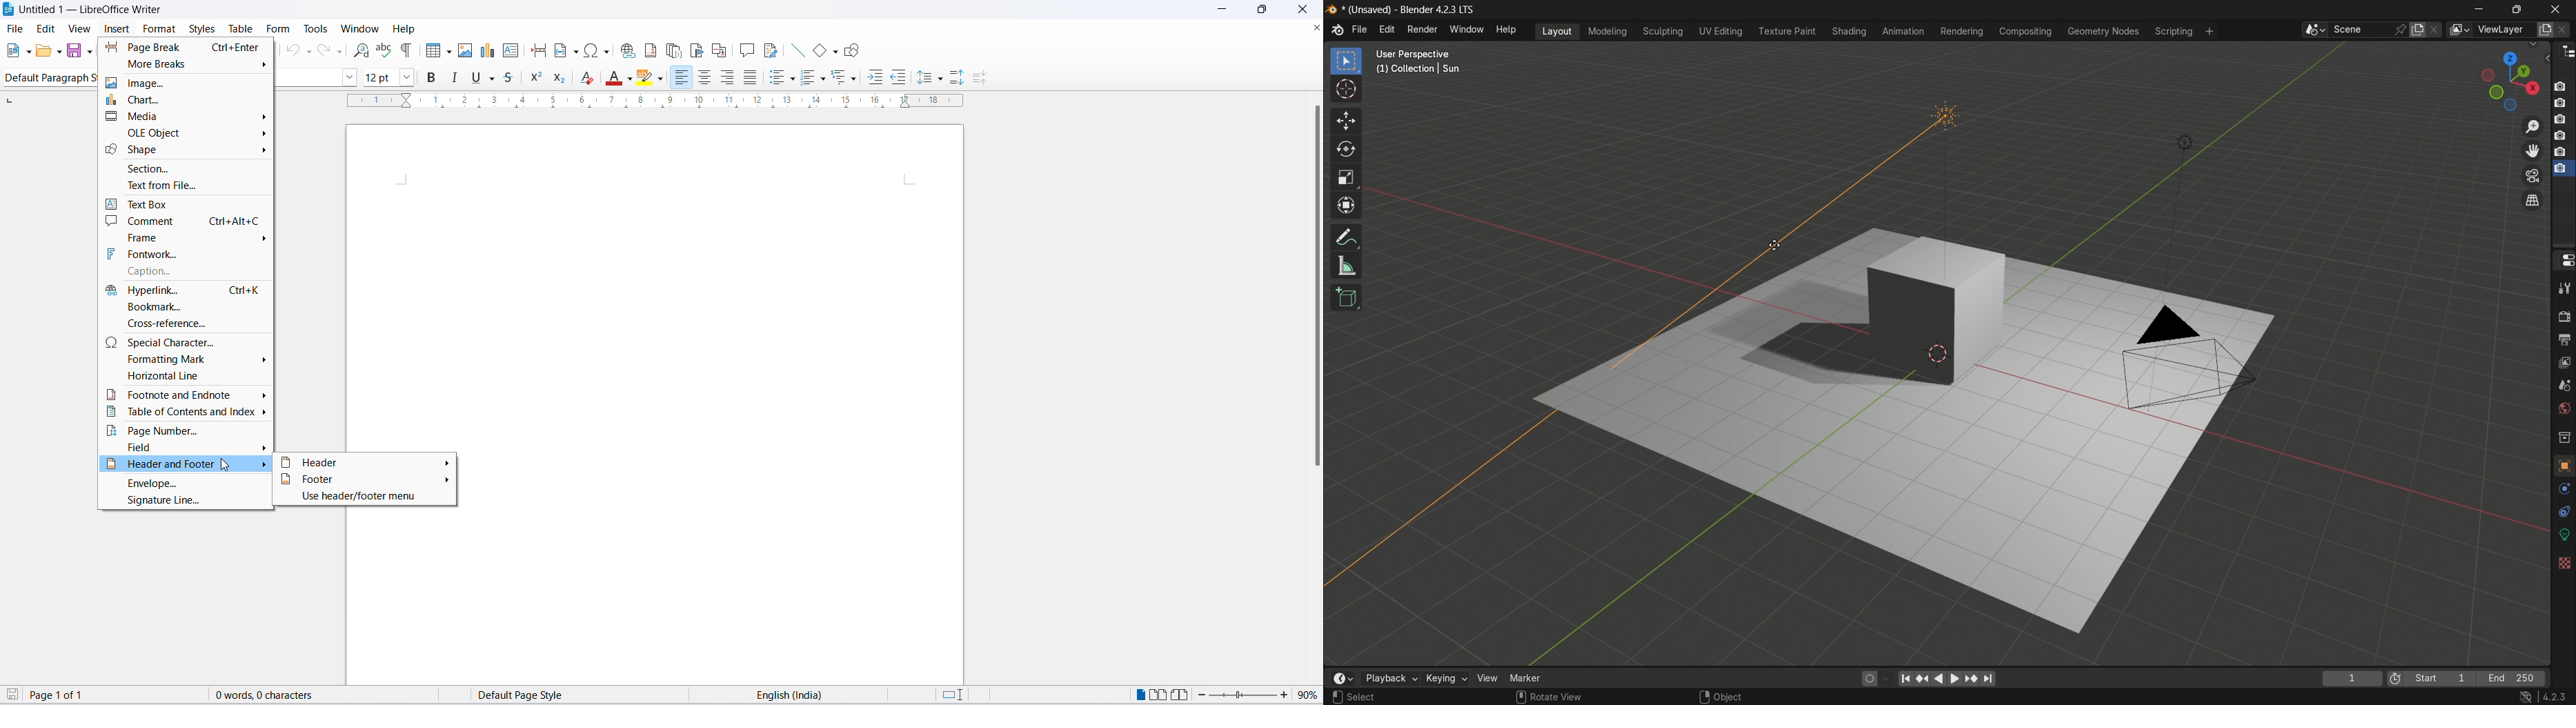 The image size is (2576, 728). I want to click on 1, so click(2354, 678).